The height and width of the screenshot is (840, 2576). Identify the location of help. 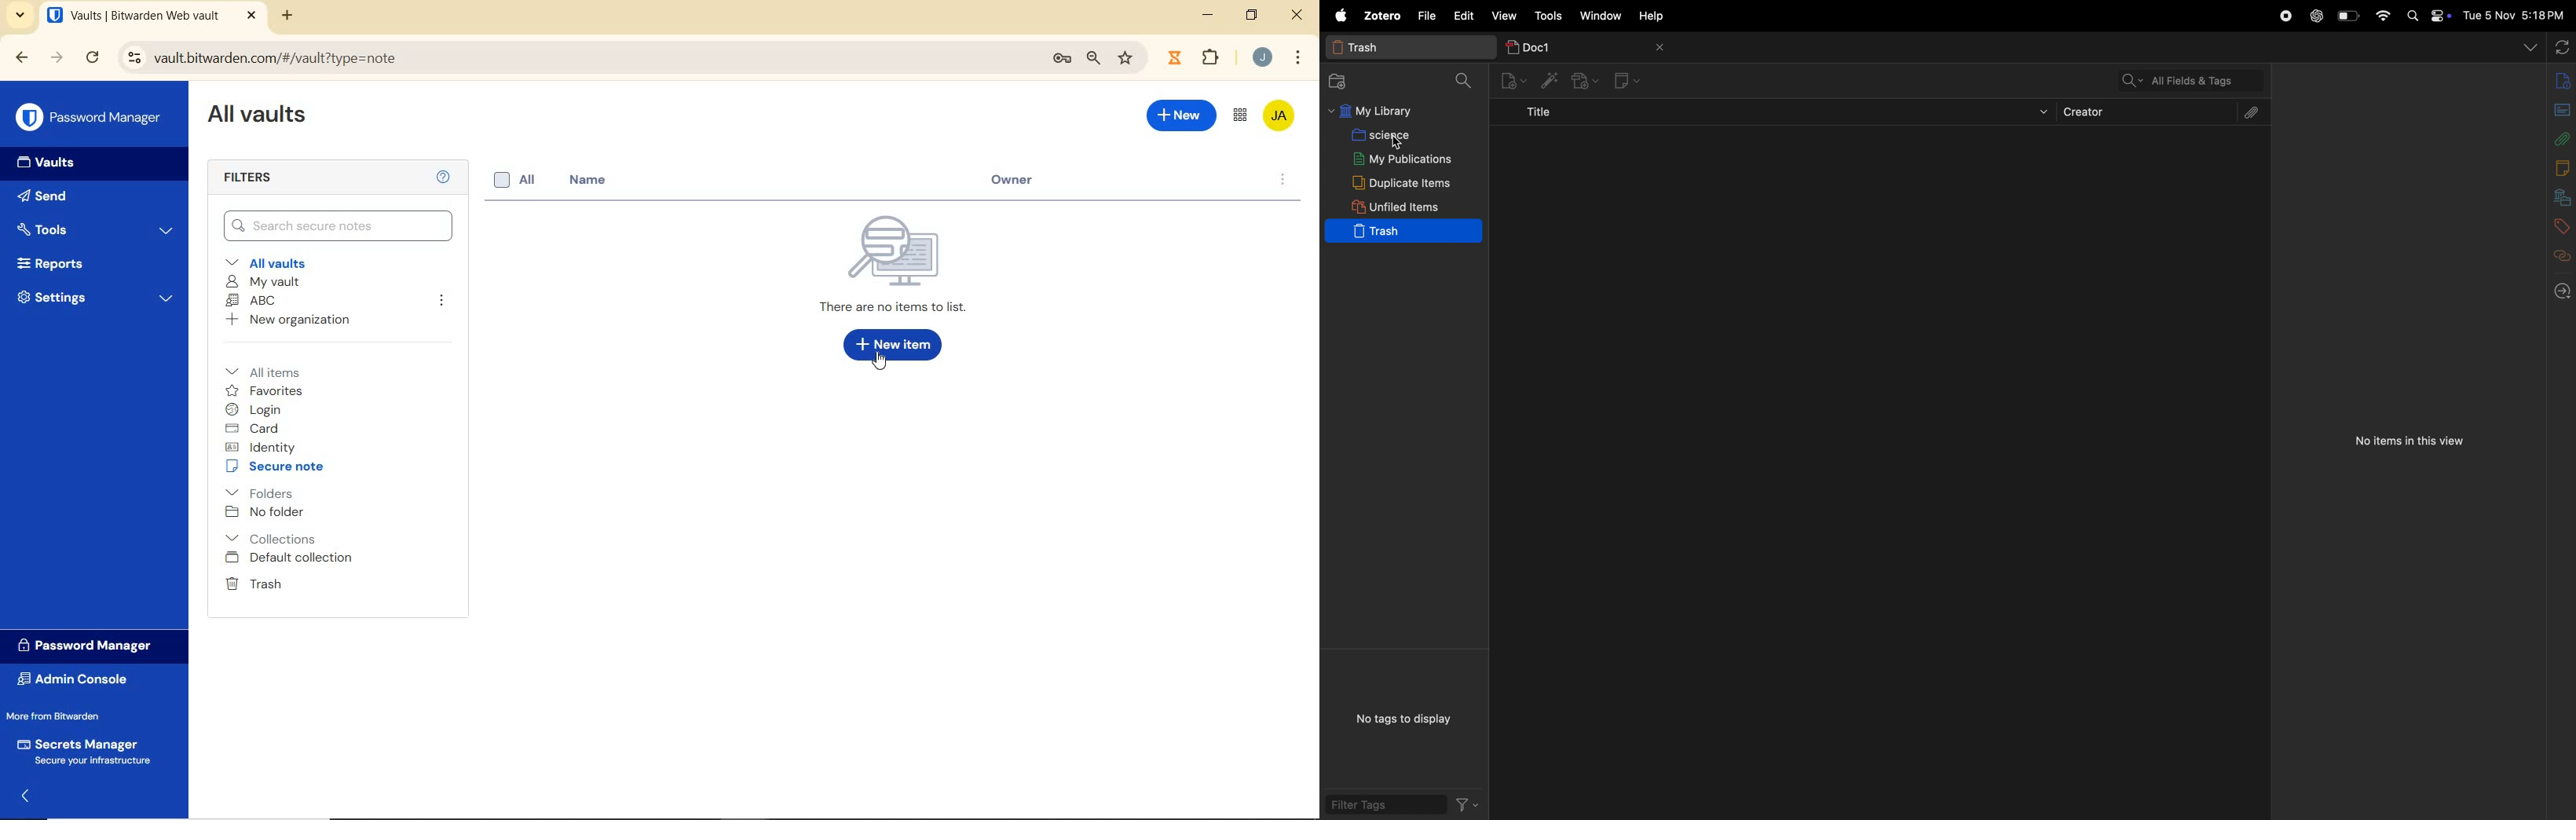
(1658, 16).